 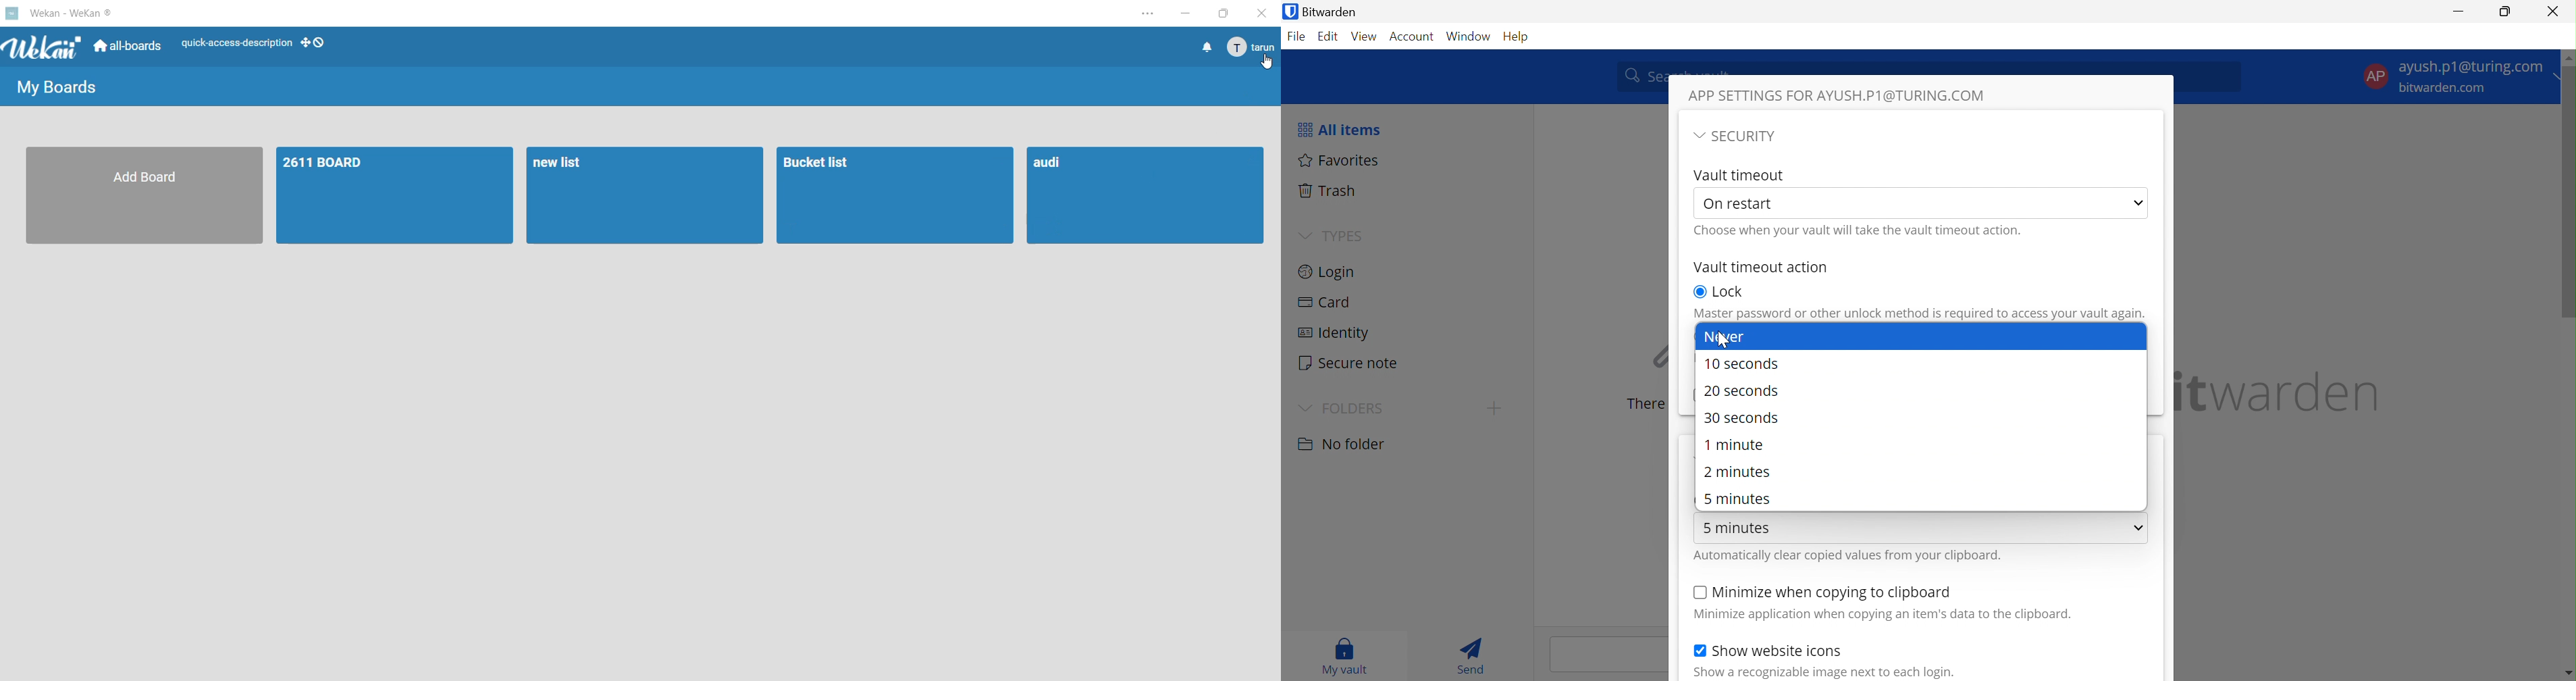 What do you see at coordinates (1824, 672) in the screenshot?
I see `Show a recognizable image next to each login.` at bounding box center [1824, 672].